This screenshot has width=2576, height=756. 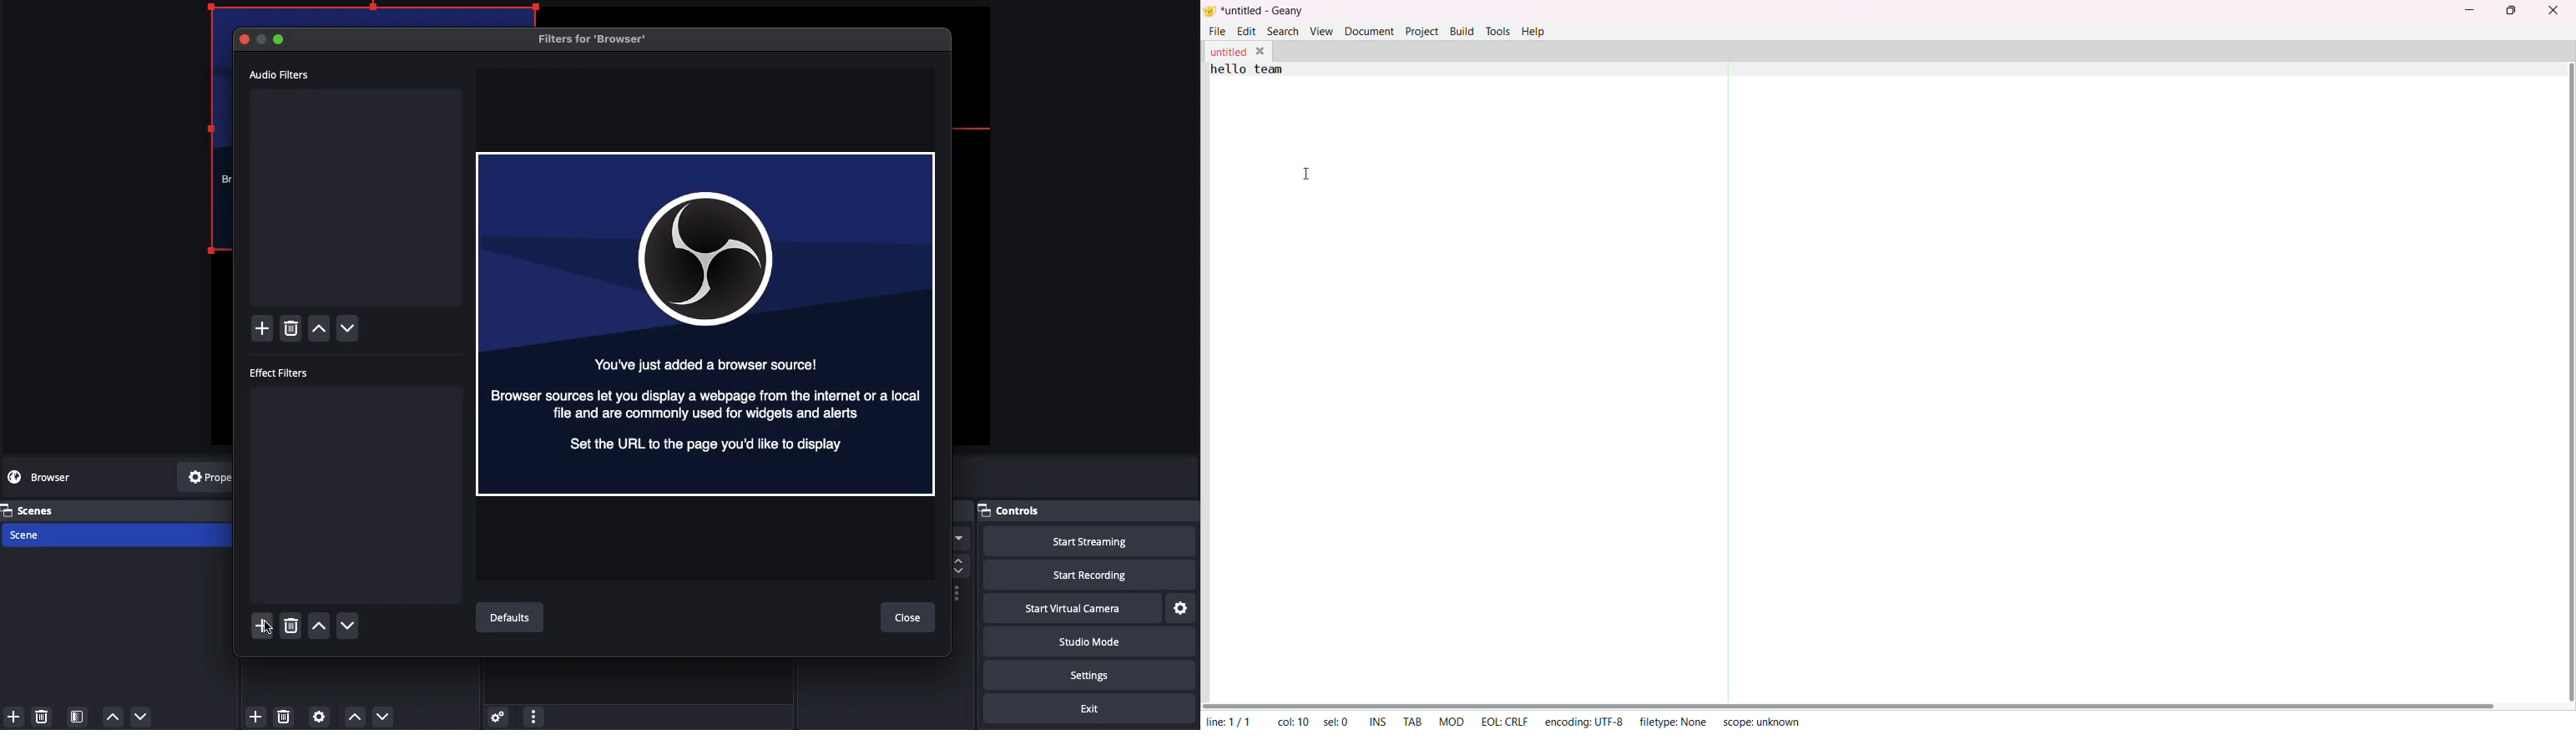 What do you see at coordinates (1088, 641) in the screenshot?
I see `Studio` at bounding box center [1088, 641].